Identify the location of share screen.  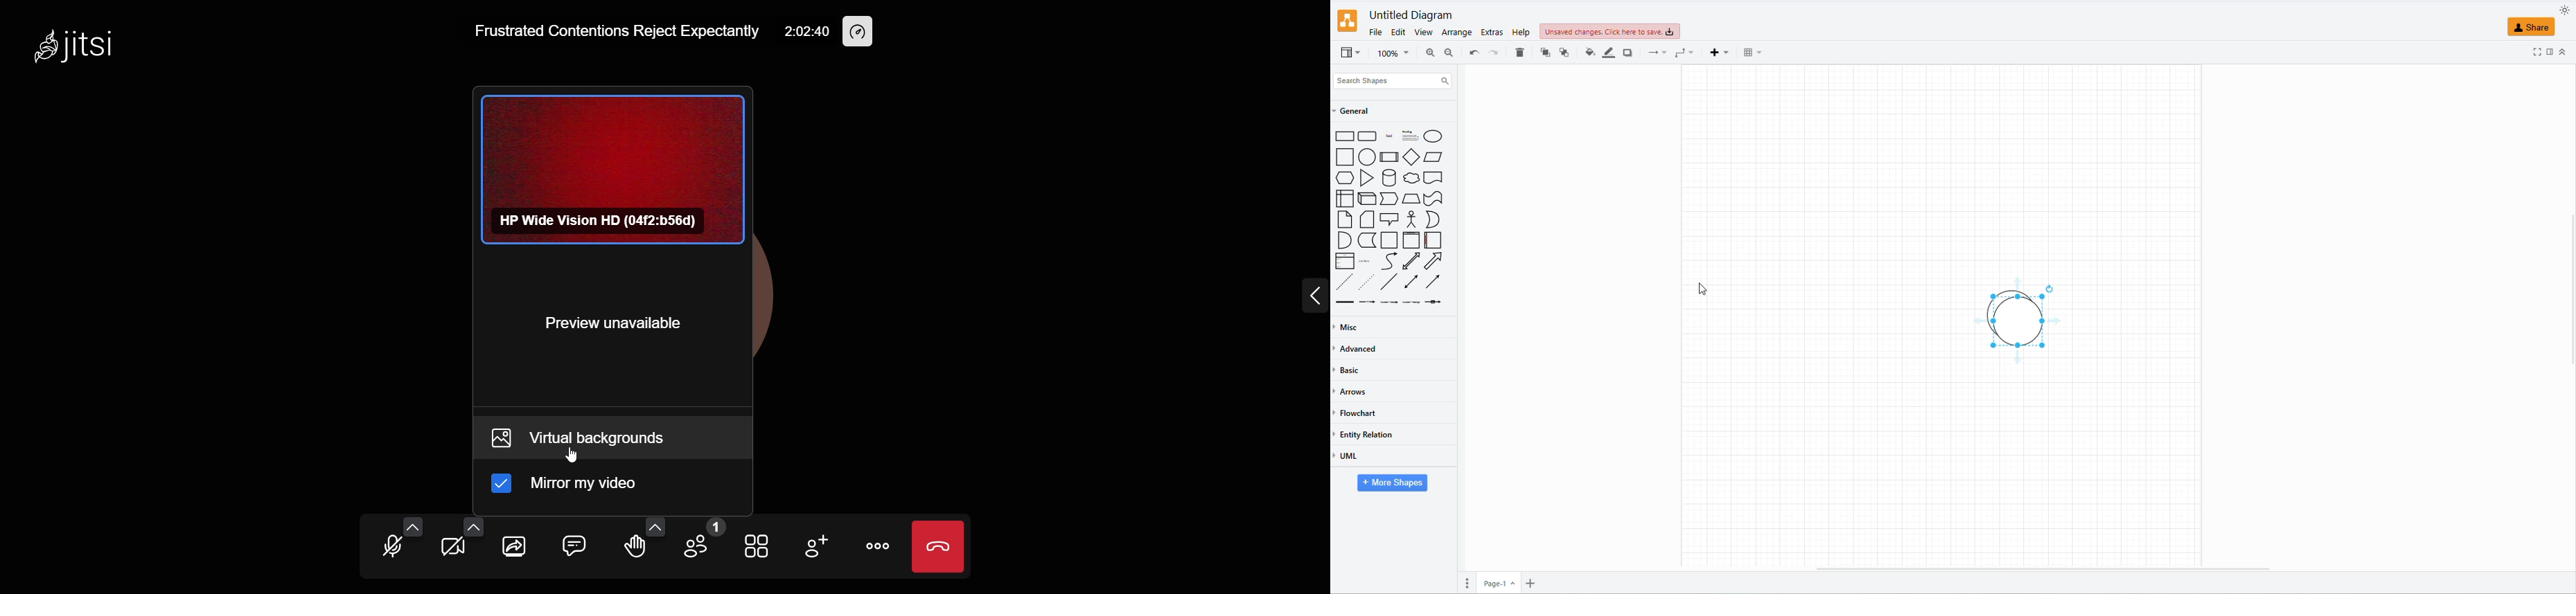
(512, 550).